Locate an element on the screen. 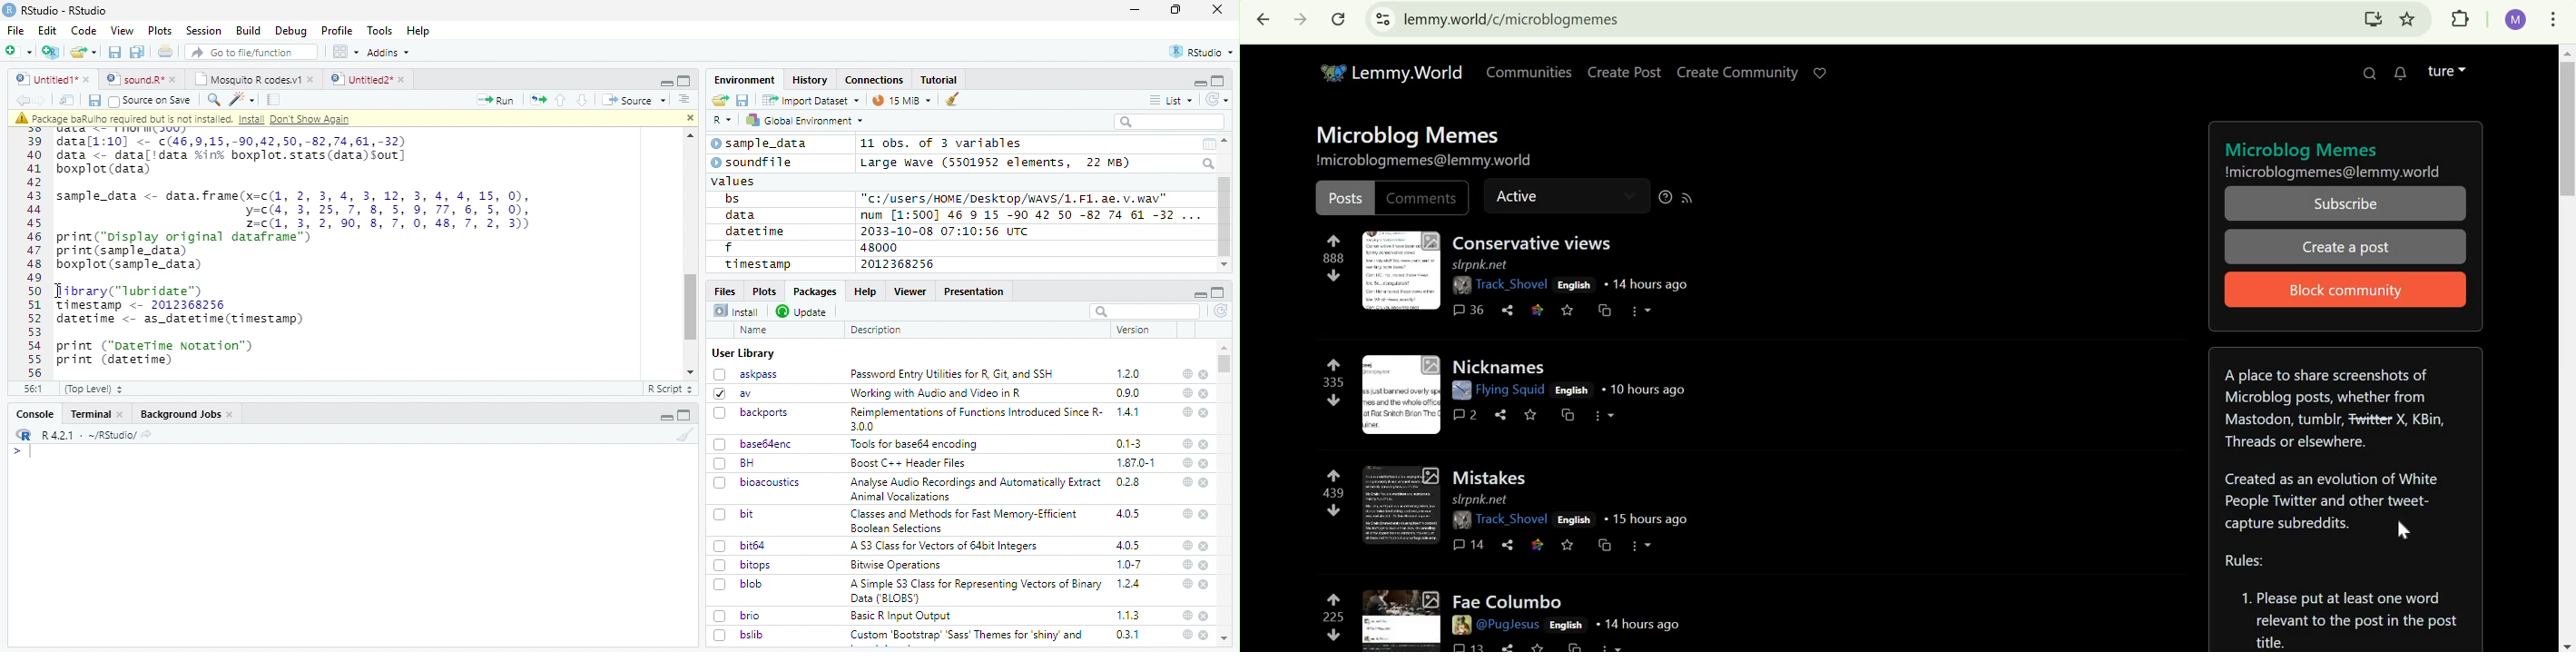  Source is located at coordinates (634, 102).